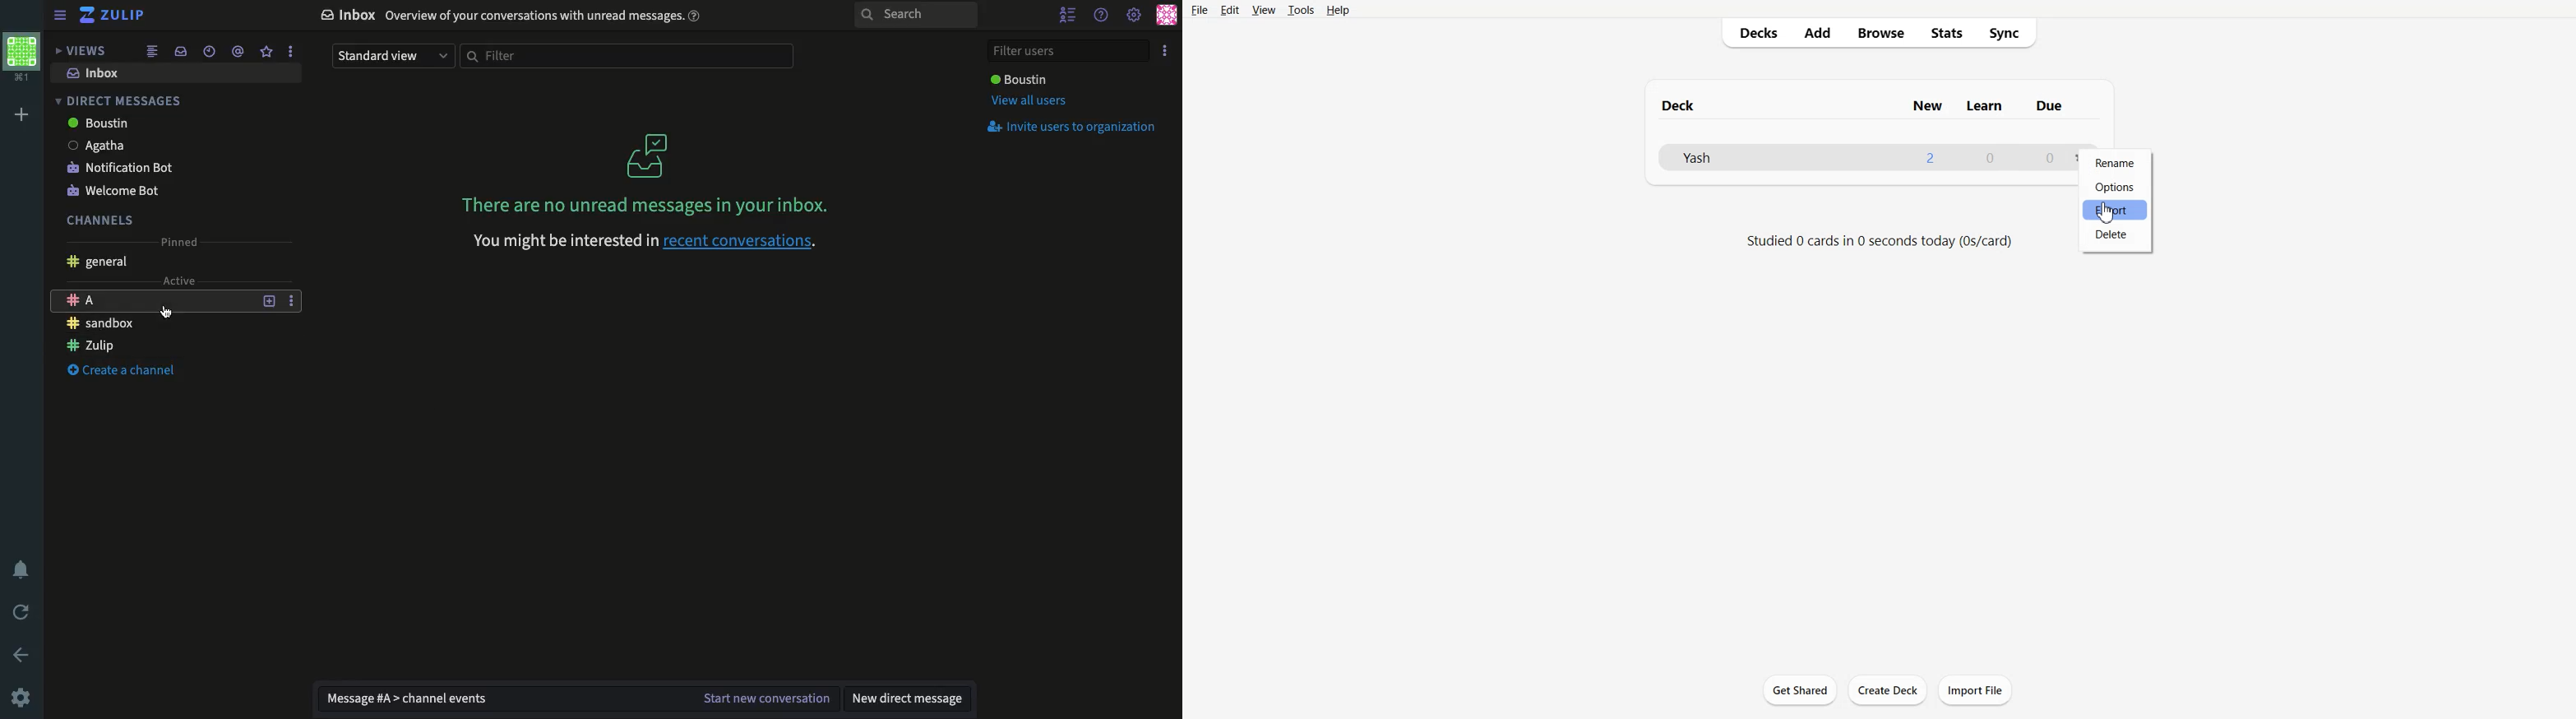 This screenshot has width=2576, height=728. I want to click on Inbox, so click(495, 16).